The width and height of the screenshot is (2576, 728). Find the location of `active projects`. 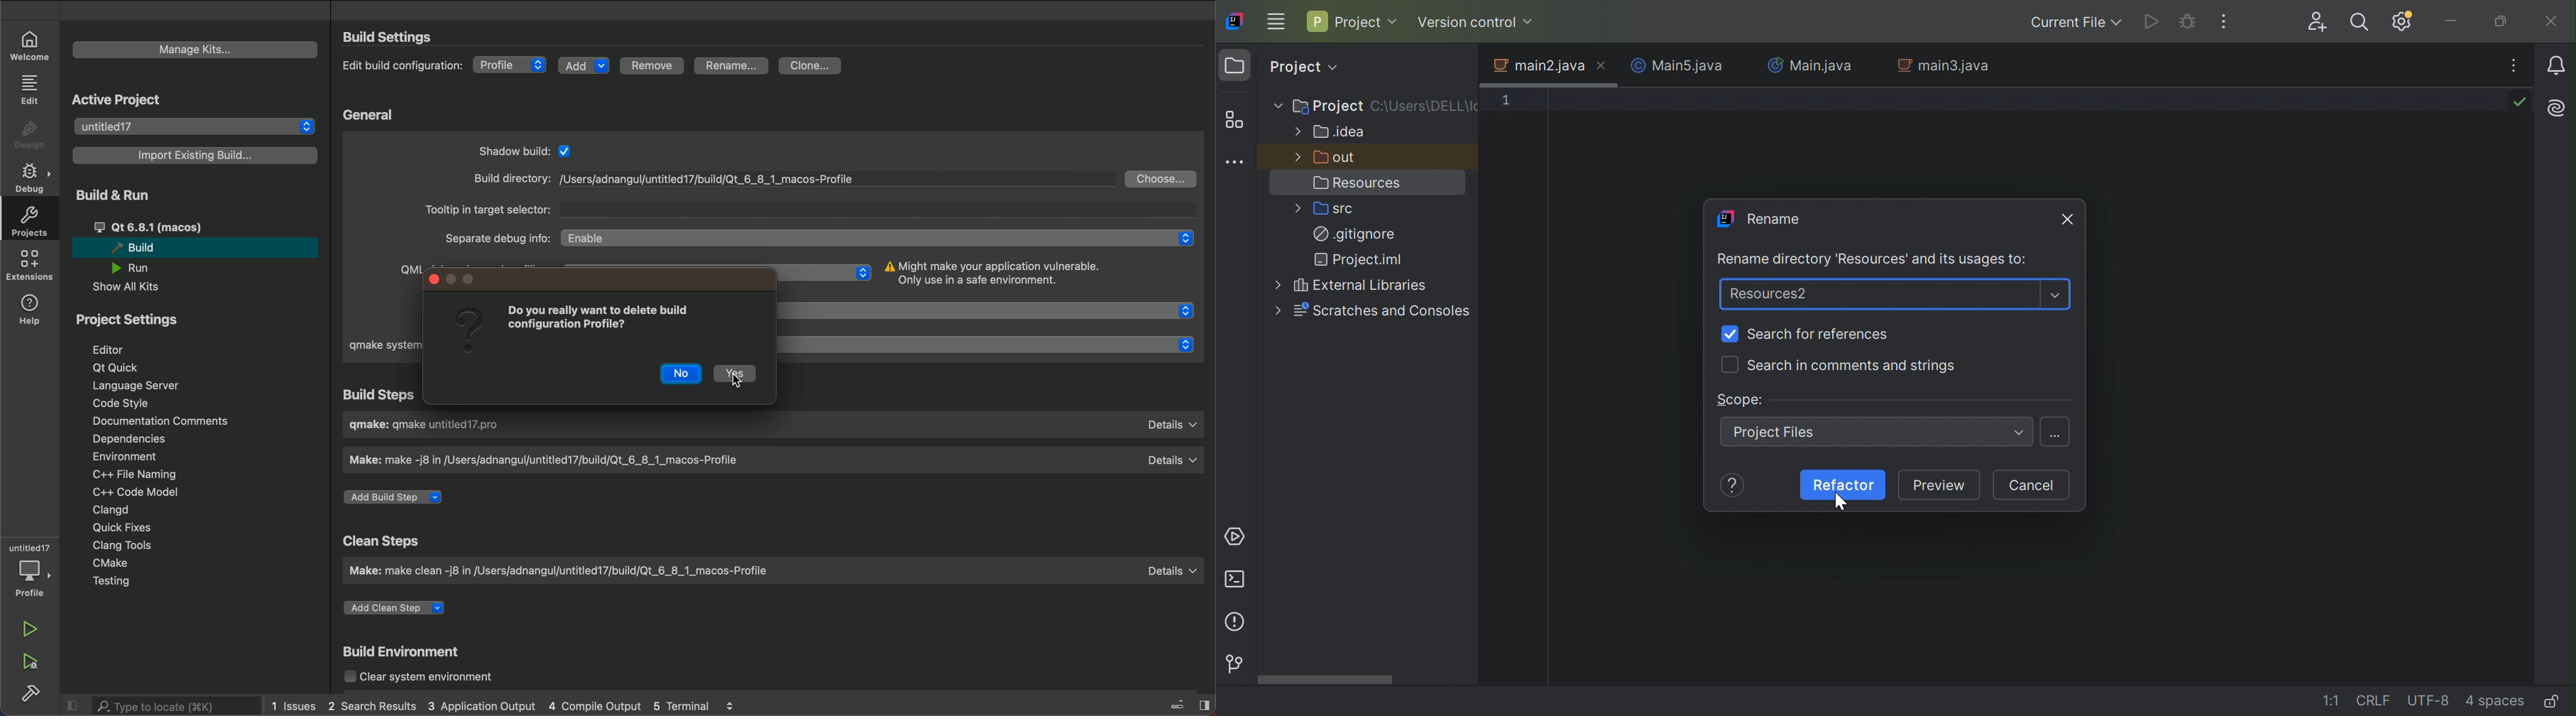

active projects is located at coordinates (120, 100).